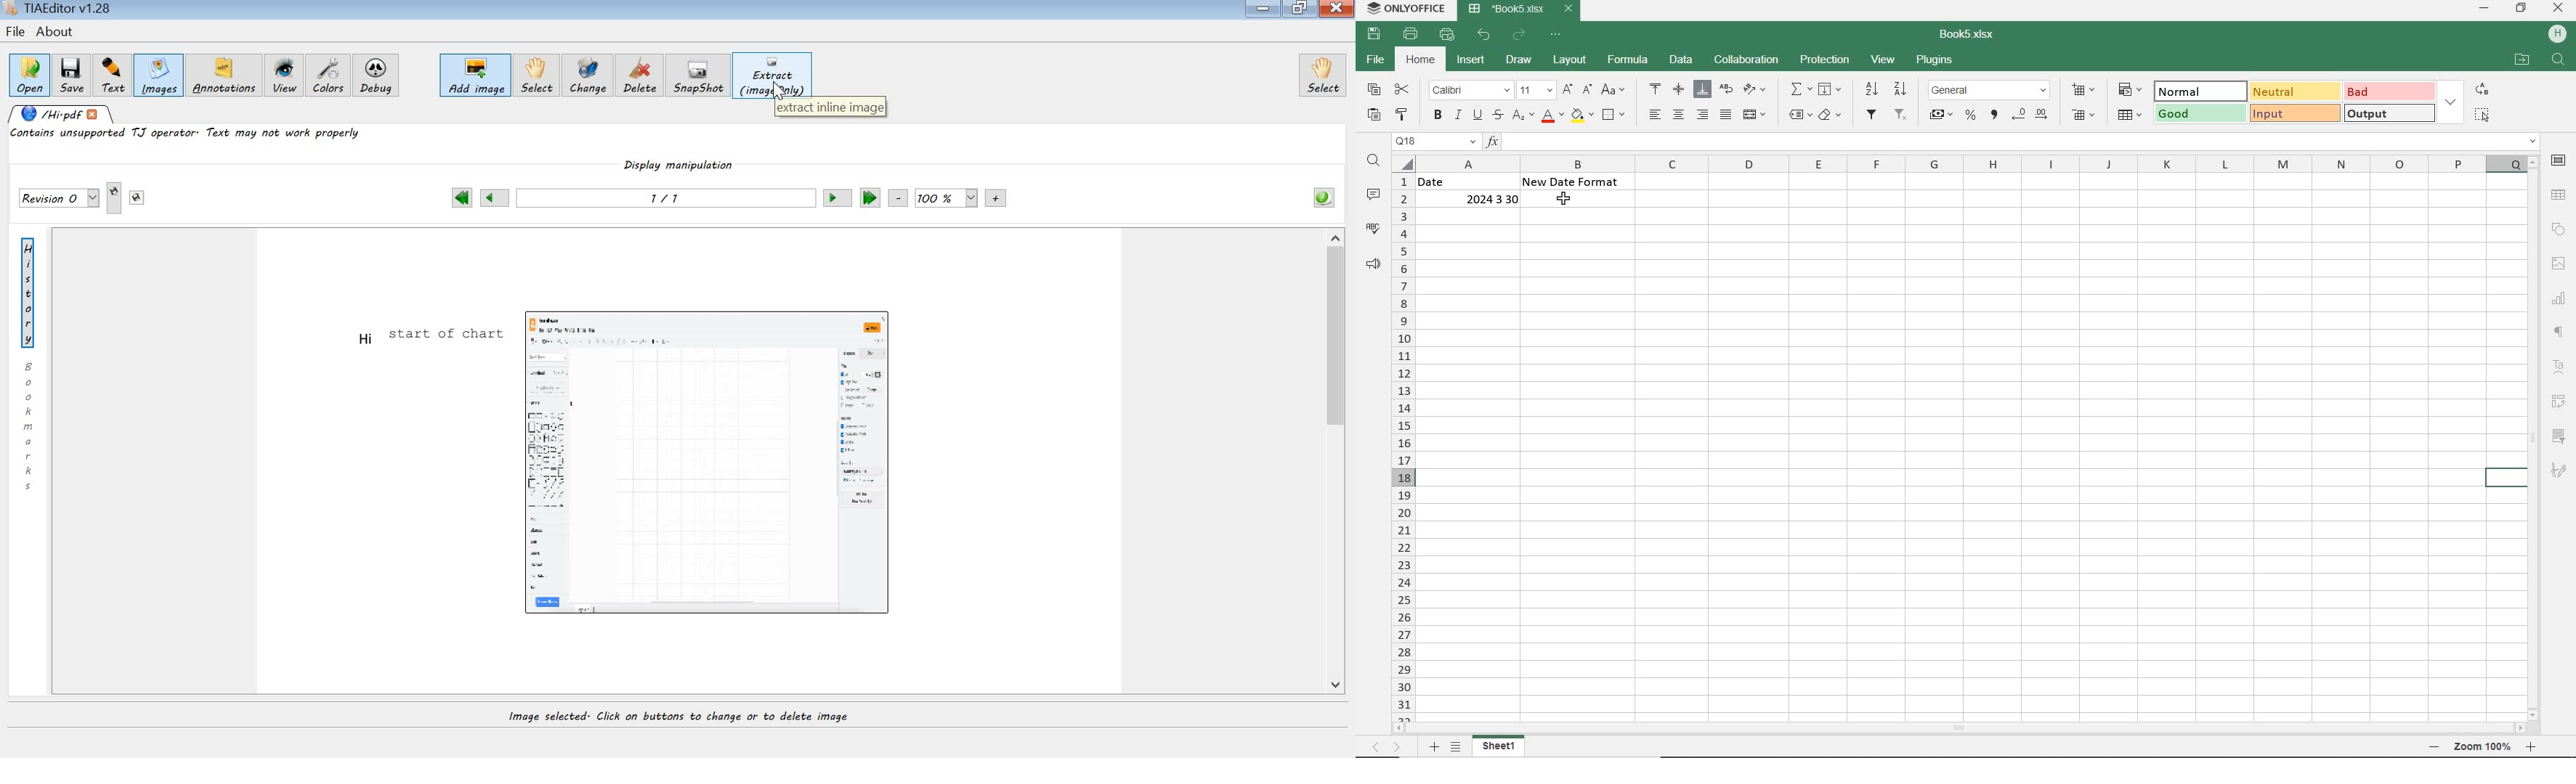  I want to click on COMMENTS, so click(1374, 194).